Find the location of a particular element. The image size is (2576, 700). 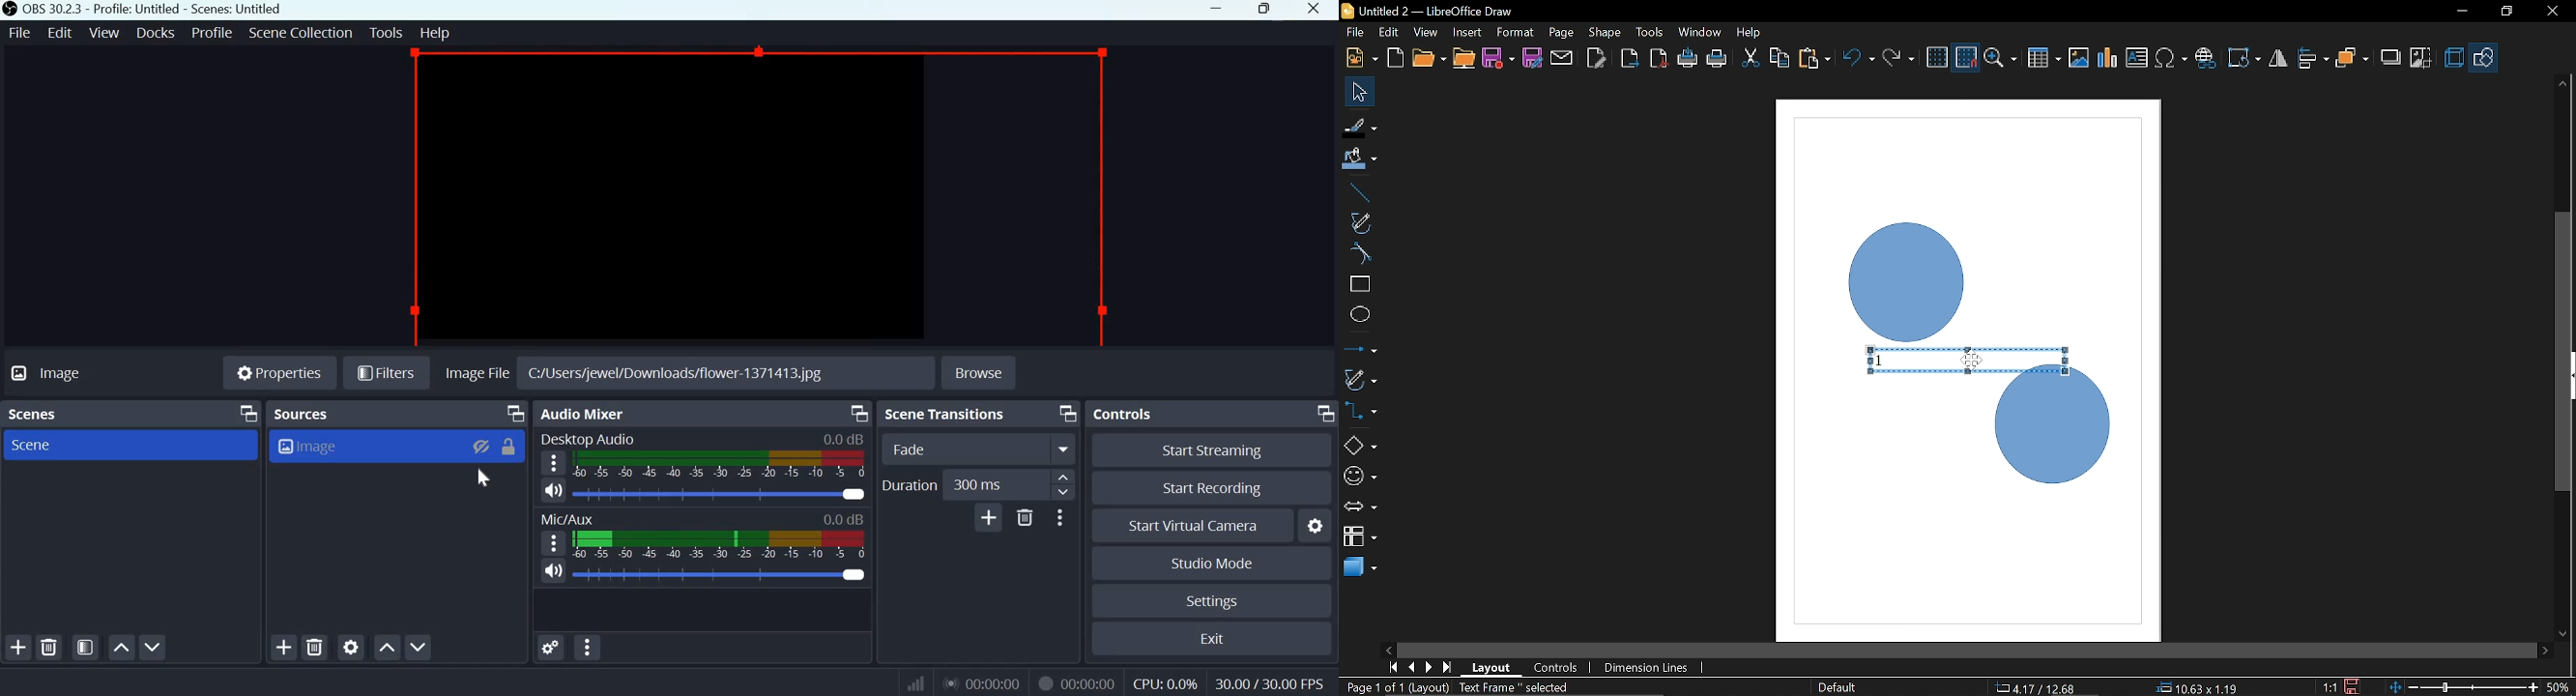

Advances Audio Properties is located at coordinates (551, 647).